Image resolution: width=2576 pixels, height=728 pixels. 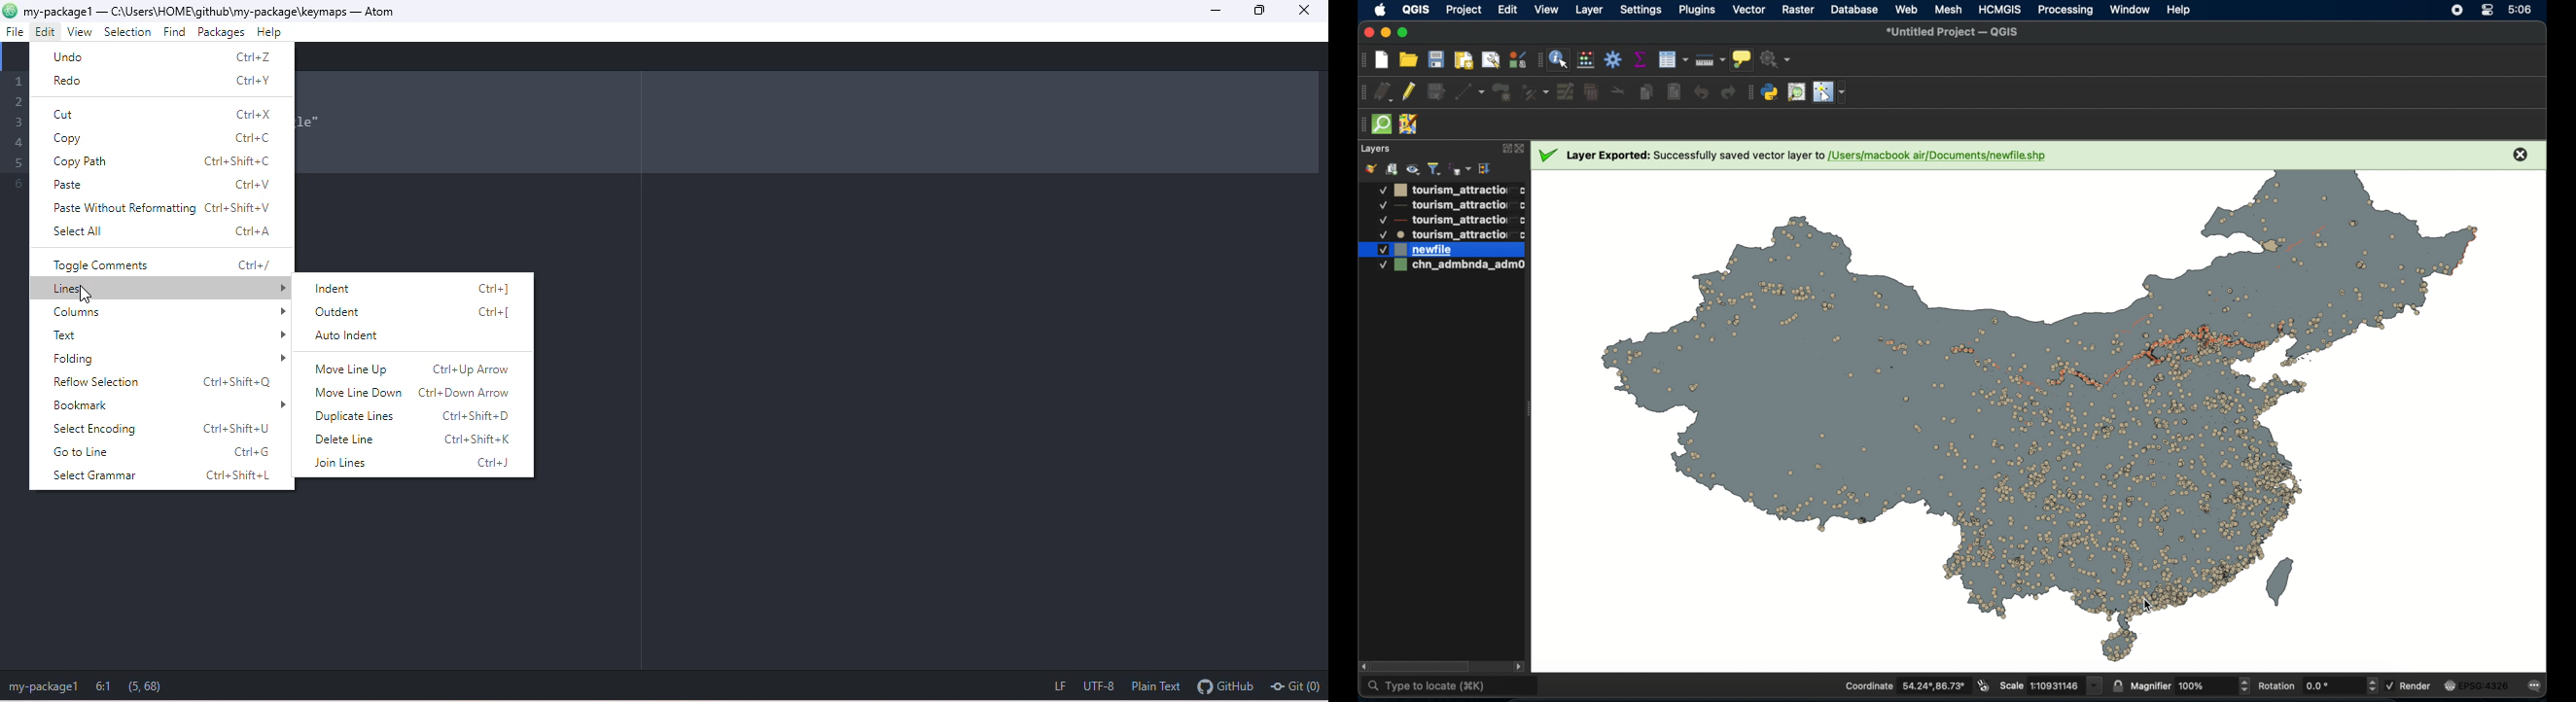 What do you see at coordinates (1907, 8) in the screenshot?
I see `web` at bounding box center [1907, 8].